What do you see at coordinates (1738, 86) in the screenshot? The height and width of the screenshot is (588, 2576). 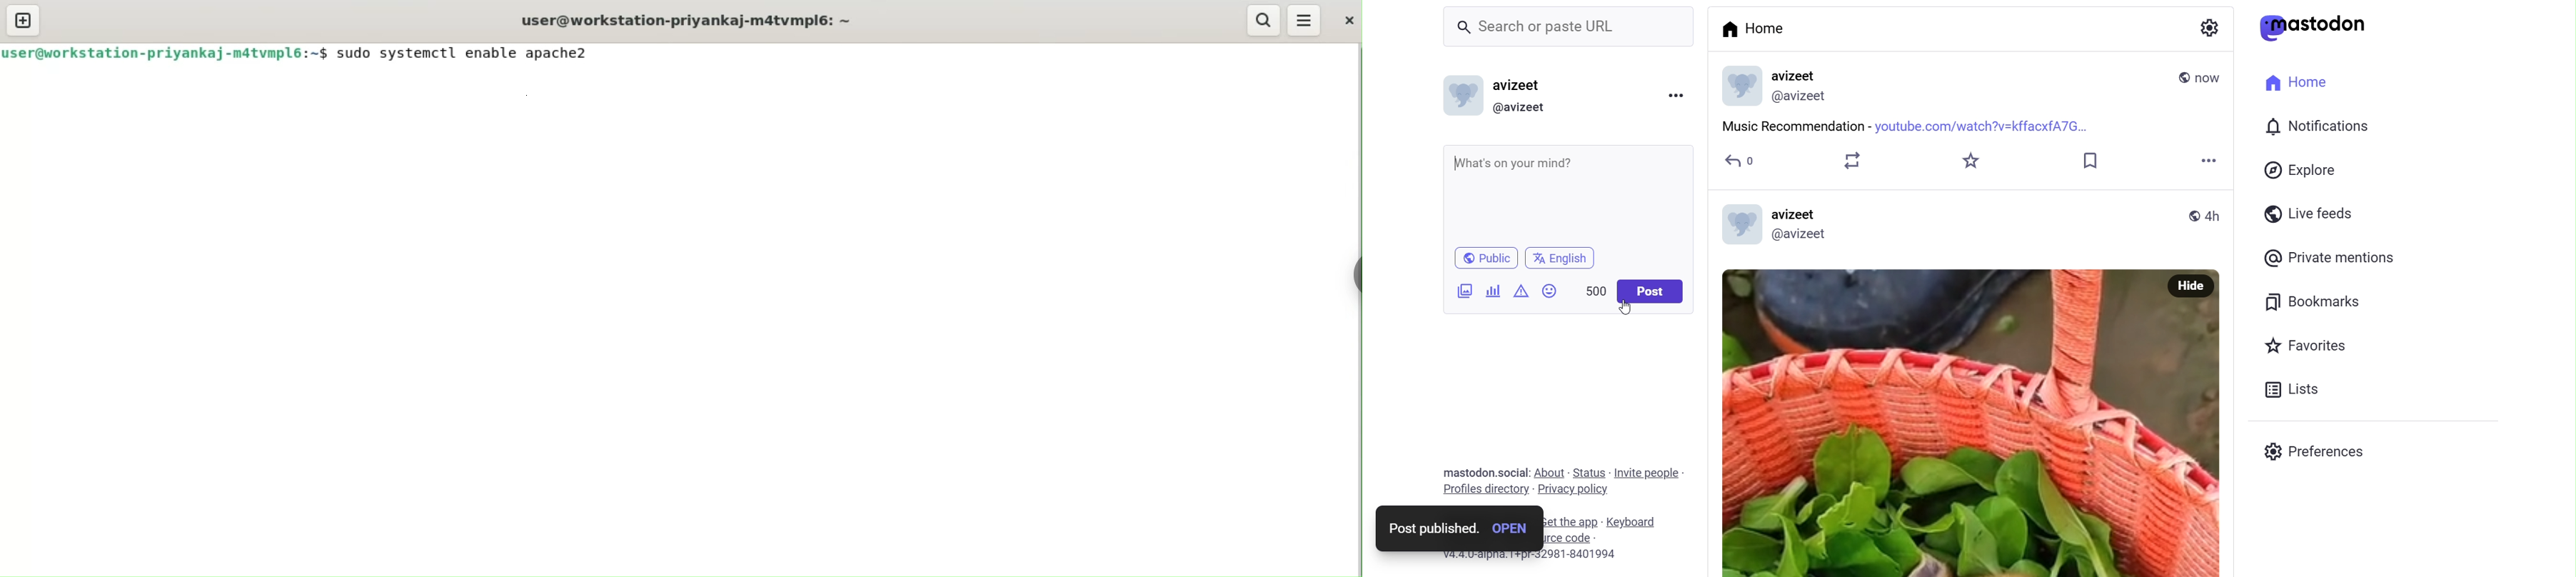 I see `display picture` at bounding box center [1738, 86].